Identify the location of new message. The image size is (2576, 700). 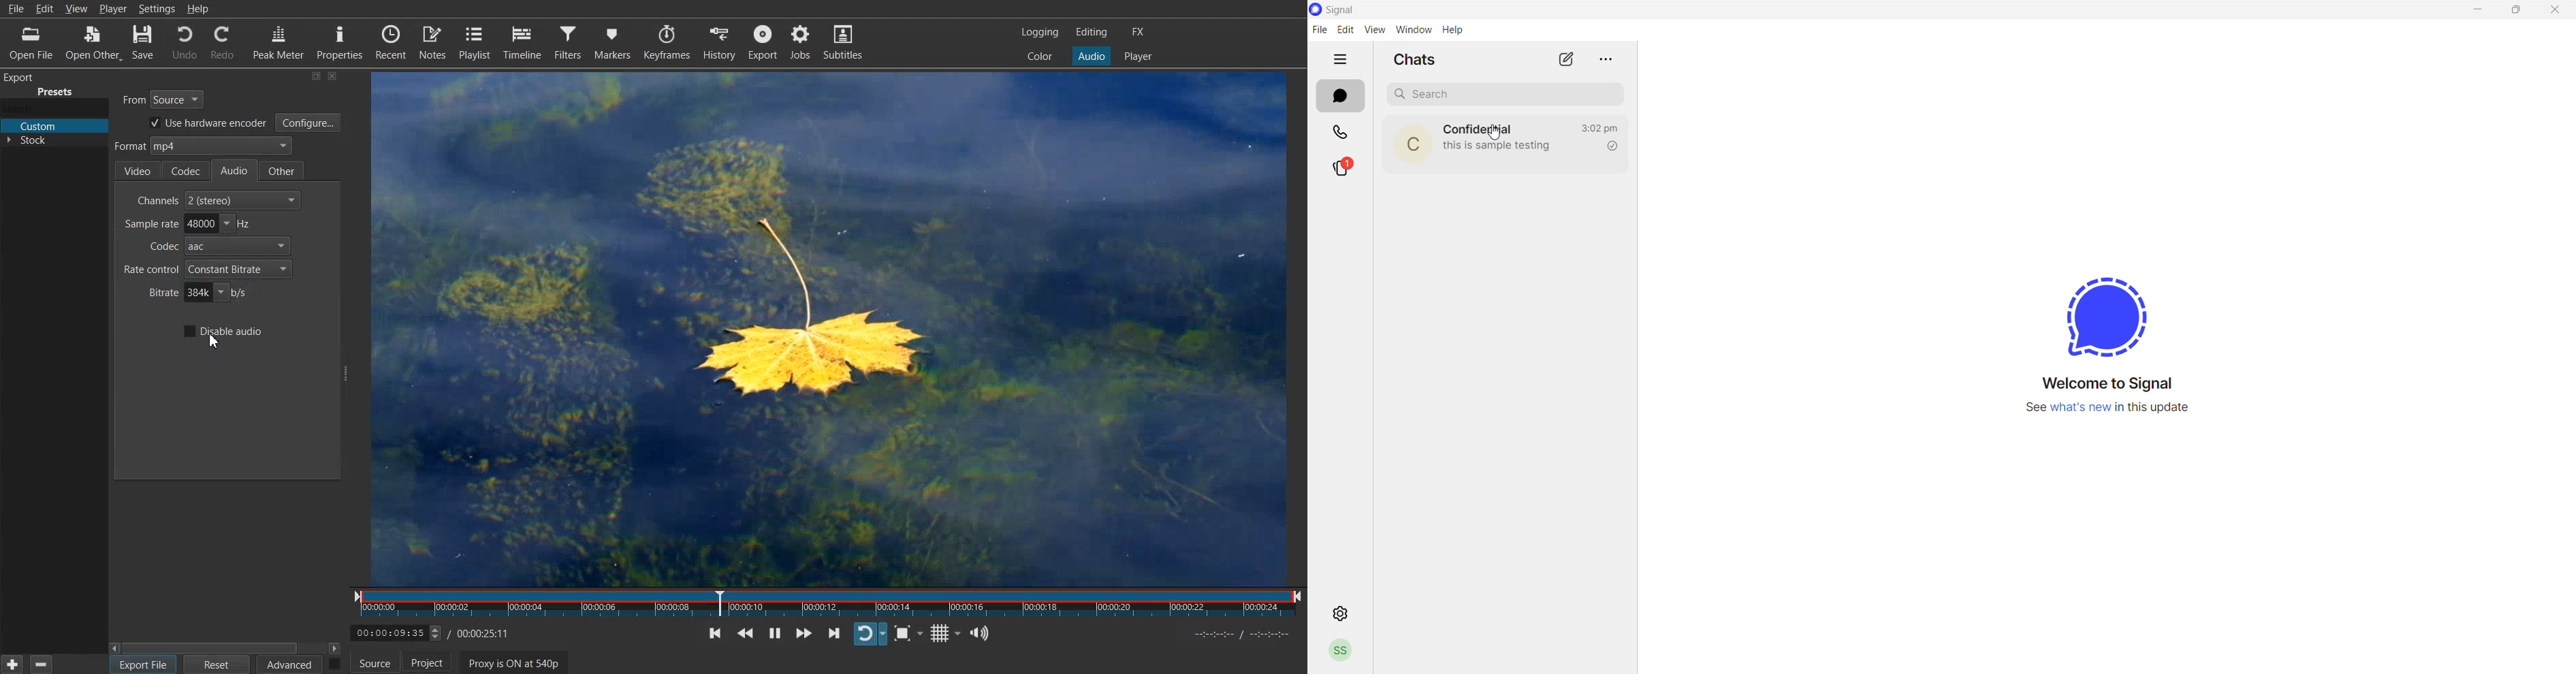
(1568, 59).